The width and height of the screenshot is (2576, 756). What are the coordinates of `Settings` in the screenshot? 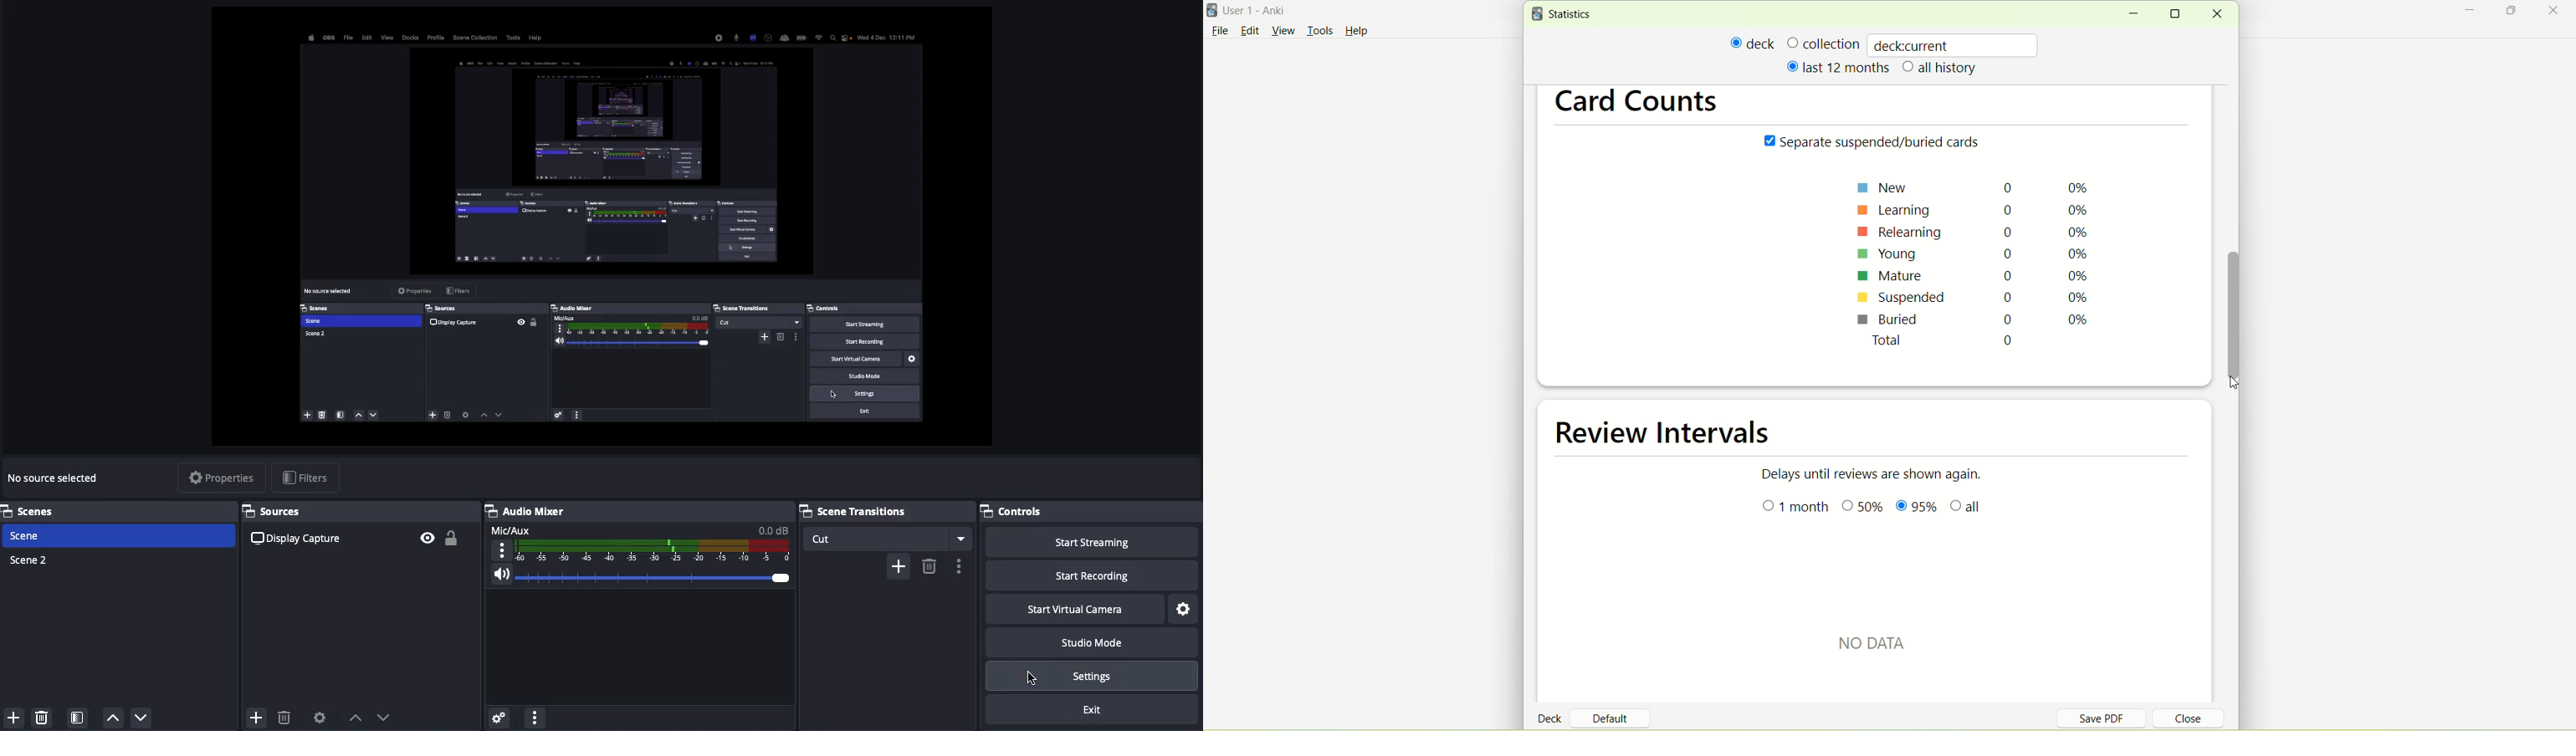 It's located at (1185, 607).